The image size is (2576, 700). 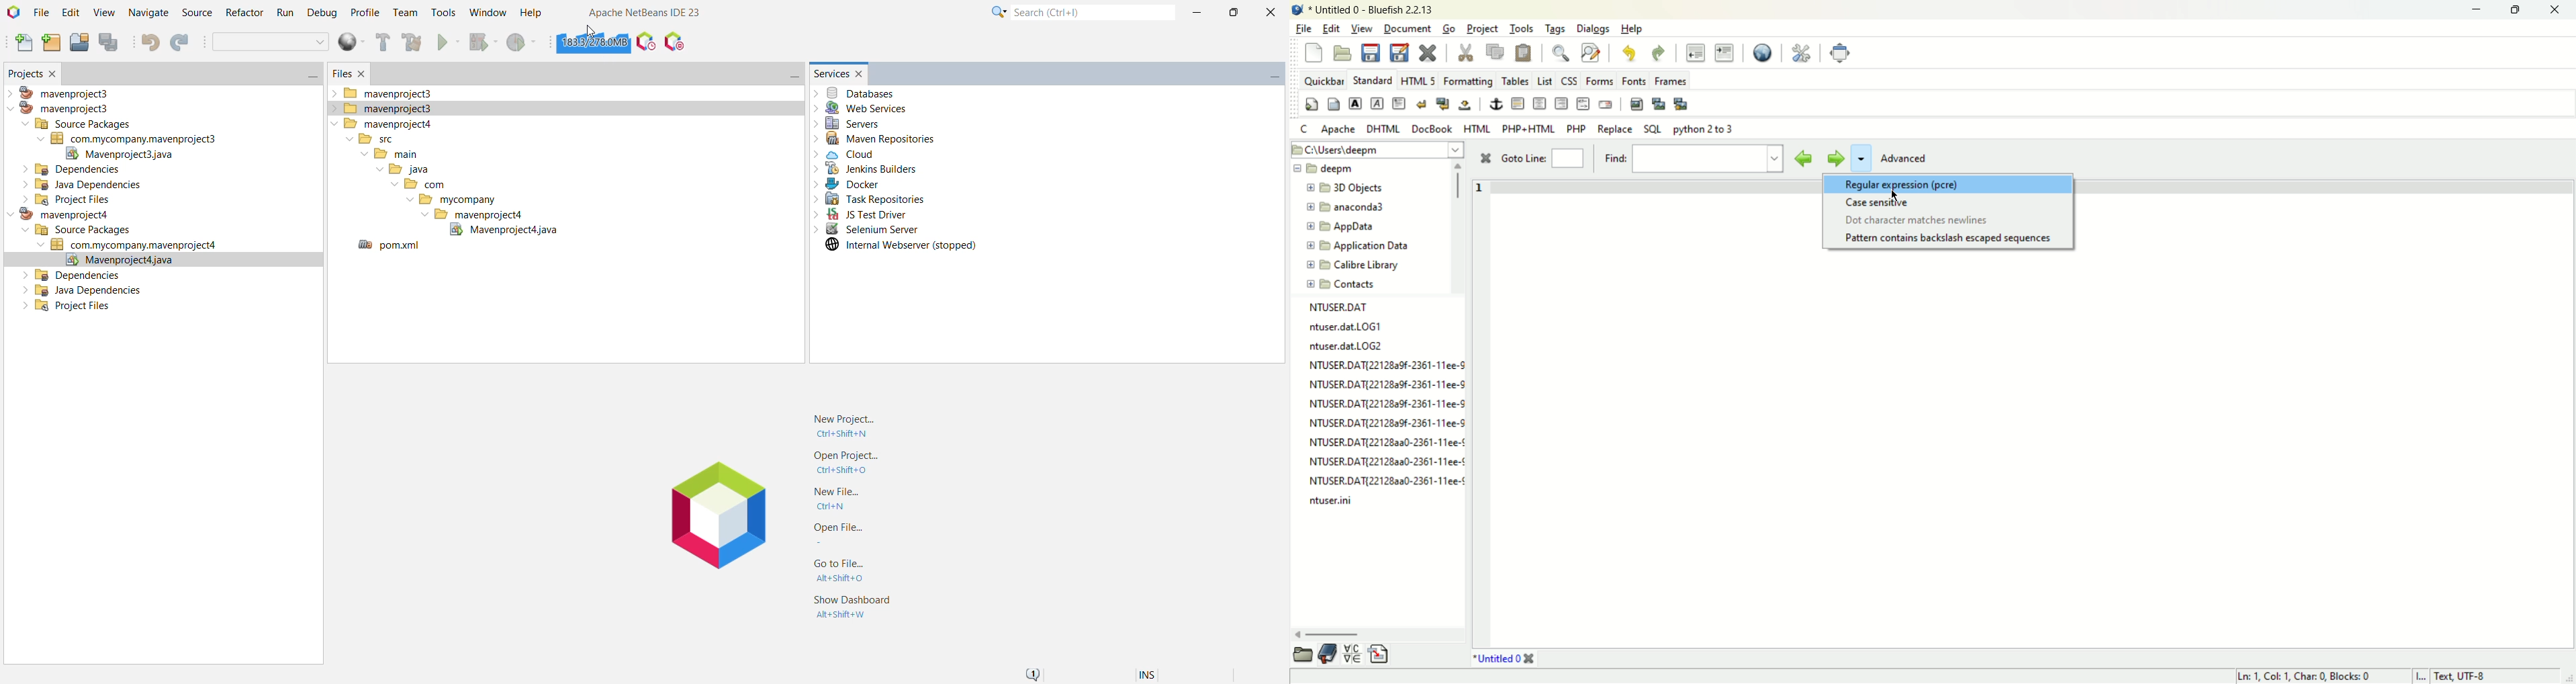 What do you see at coordinates (21, 44) in the screenshot?
I see `New File` at bounding box center [21, 44].